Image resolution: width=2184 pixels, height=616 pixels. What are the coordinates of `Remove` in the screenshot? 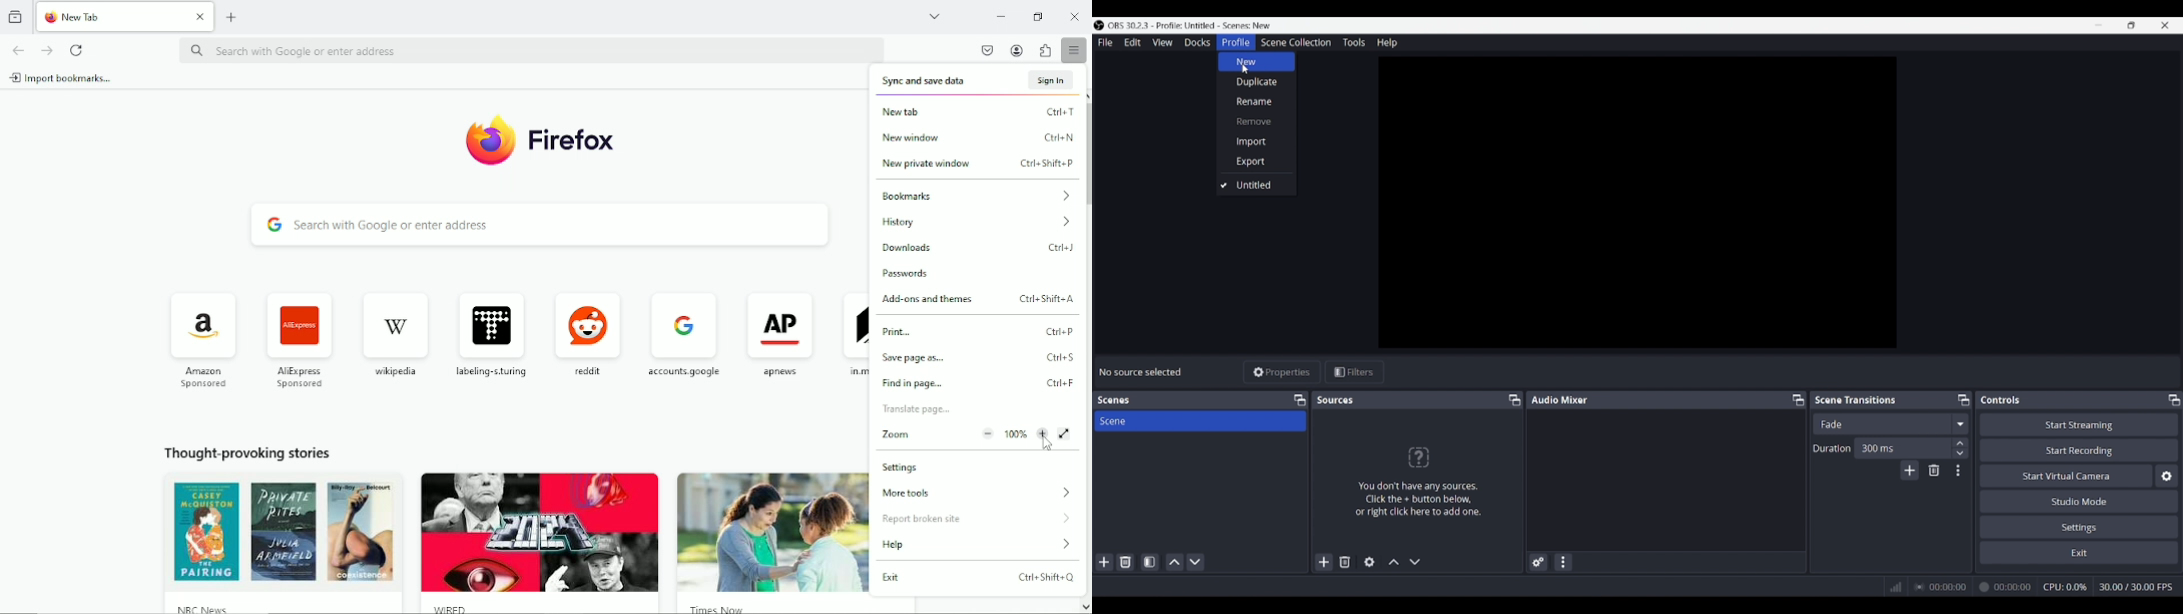 It's located at (1256, 121).